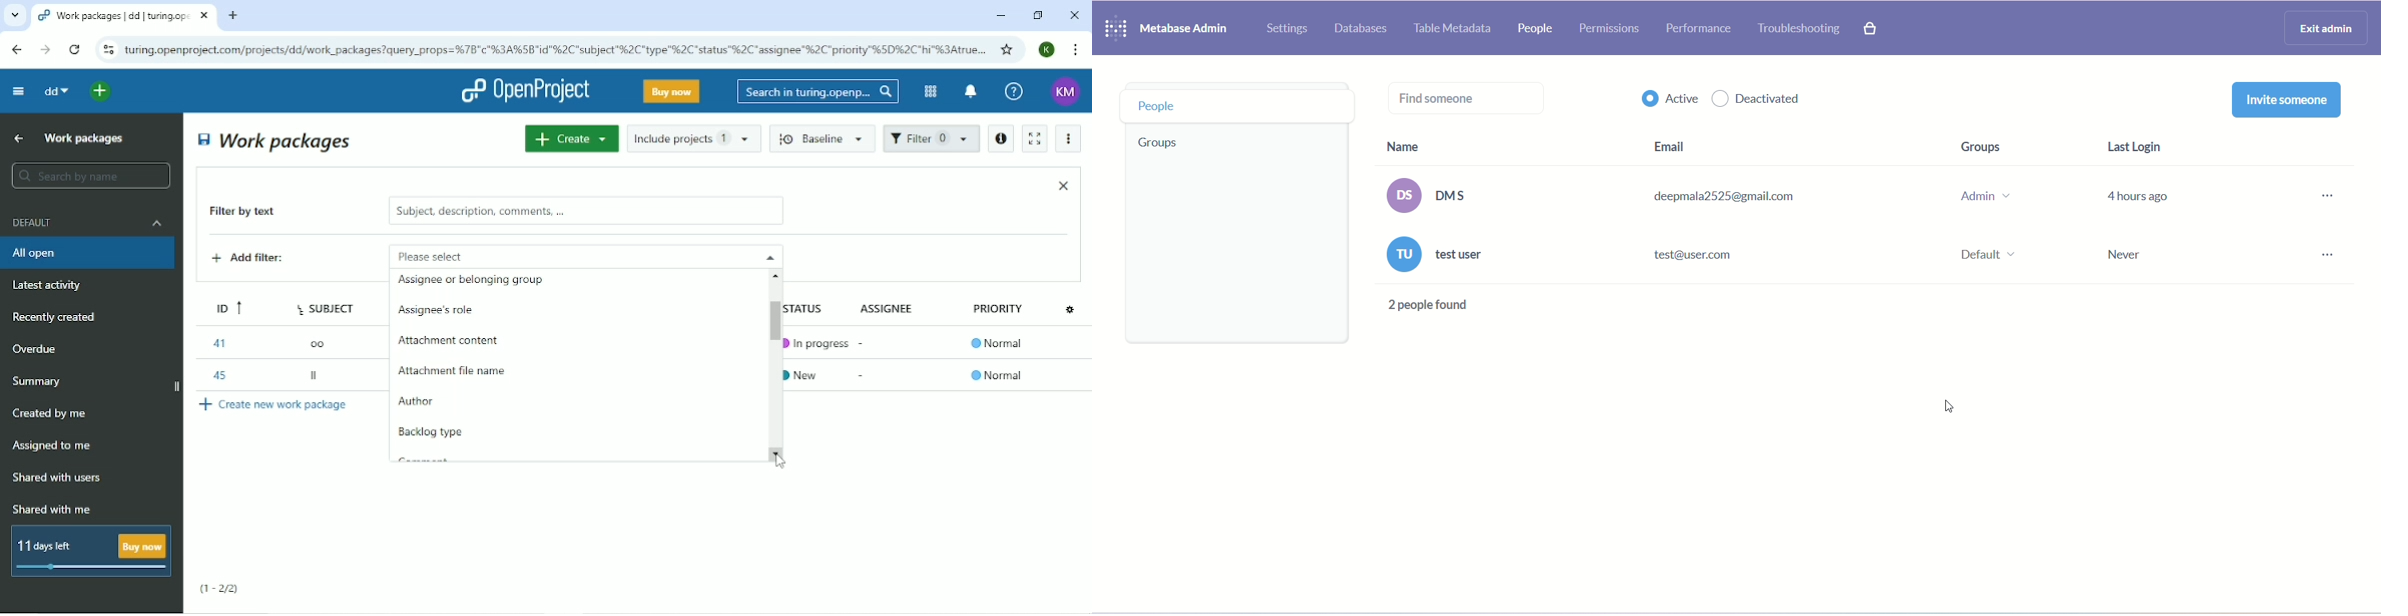 This screenshot has width=2408, height=616. What do you see at coordinates (585, 211) in the screenshot?
I see `subject, description, comments` at bounding box center [585, 211].